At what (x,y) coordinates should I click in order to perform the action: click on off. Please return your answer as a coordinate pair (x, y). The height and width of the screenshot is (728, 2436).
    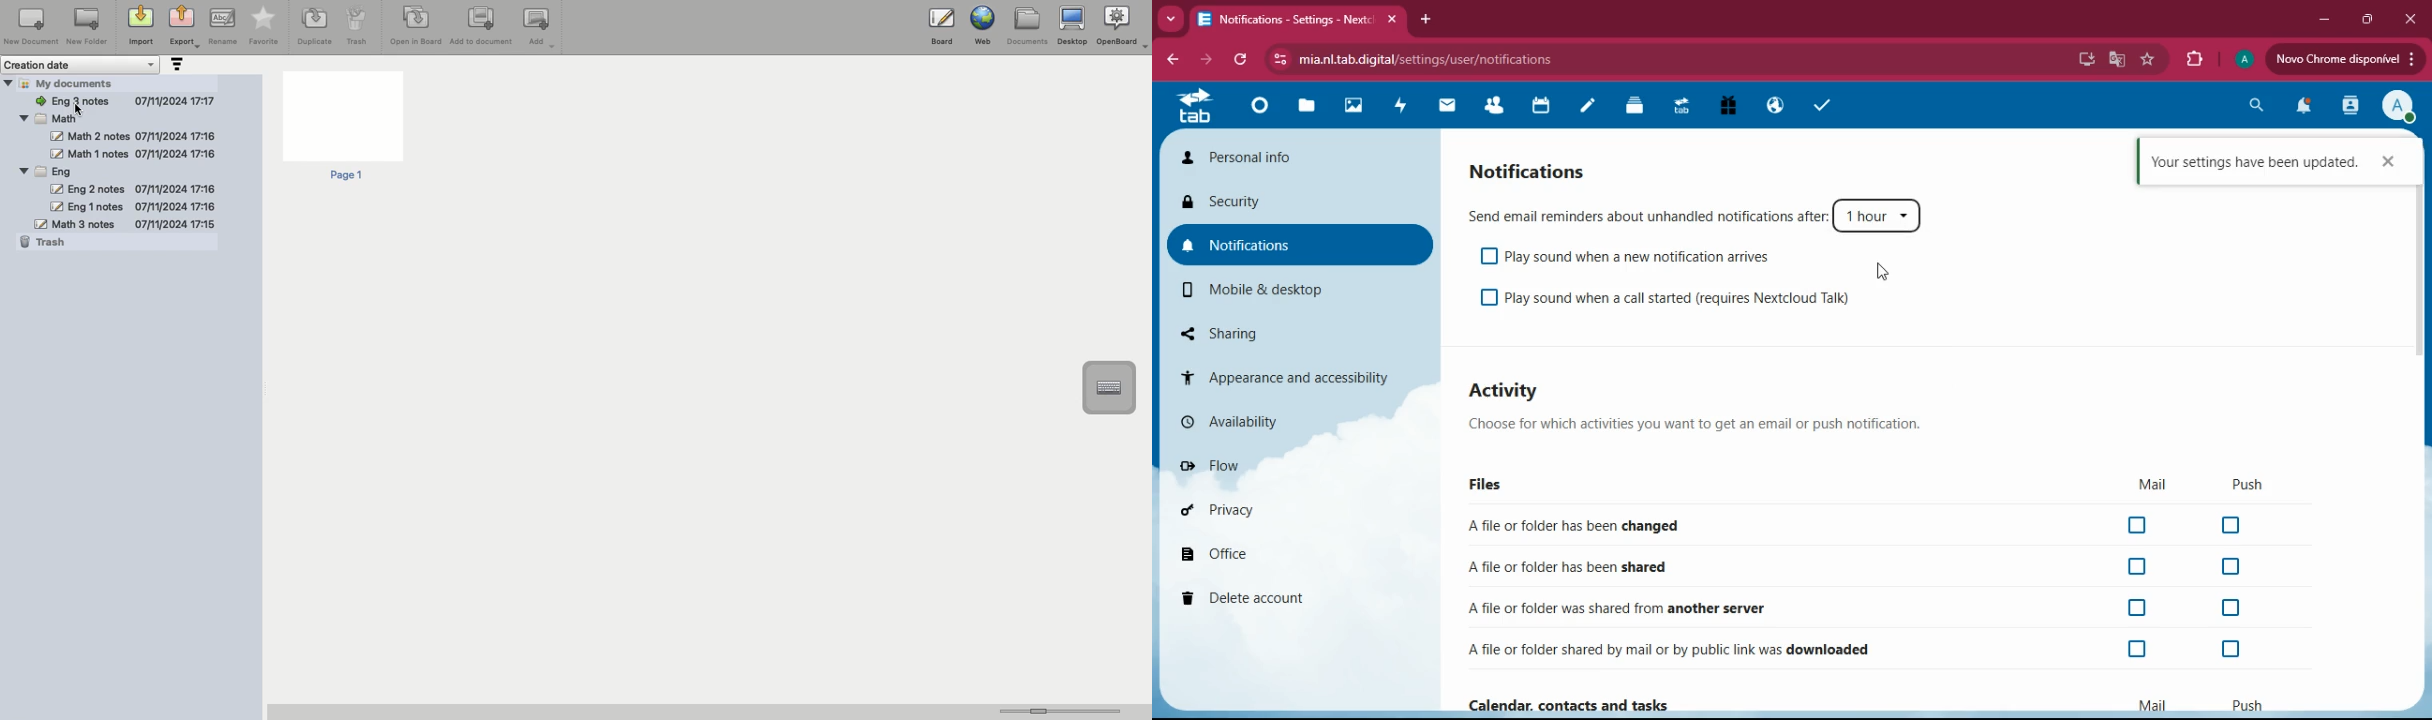
    Looking at the image, I should click on (1490, 296).